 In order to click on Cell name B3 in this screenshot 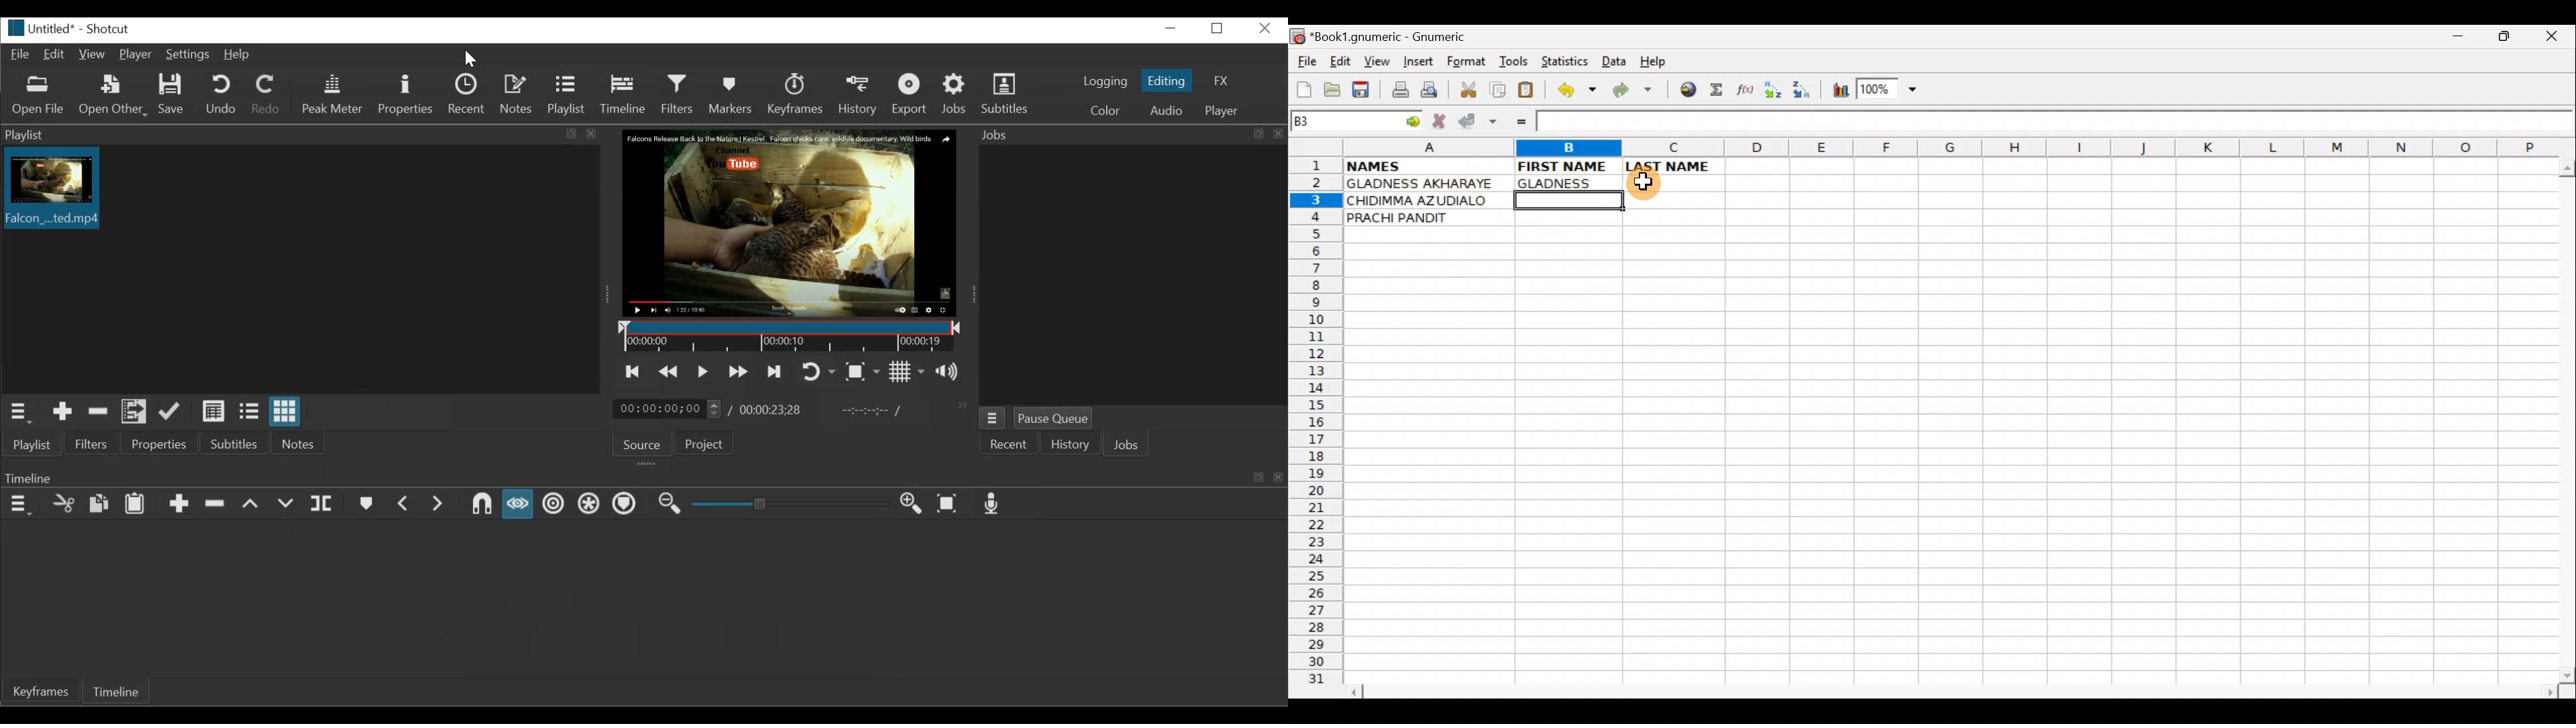, I will do `click(1342, 122)`.